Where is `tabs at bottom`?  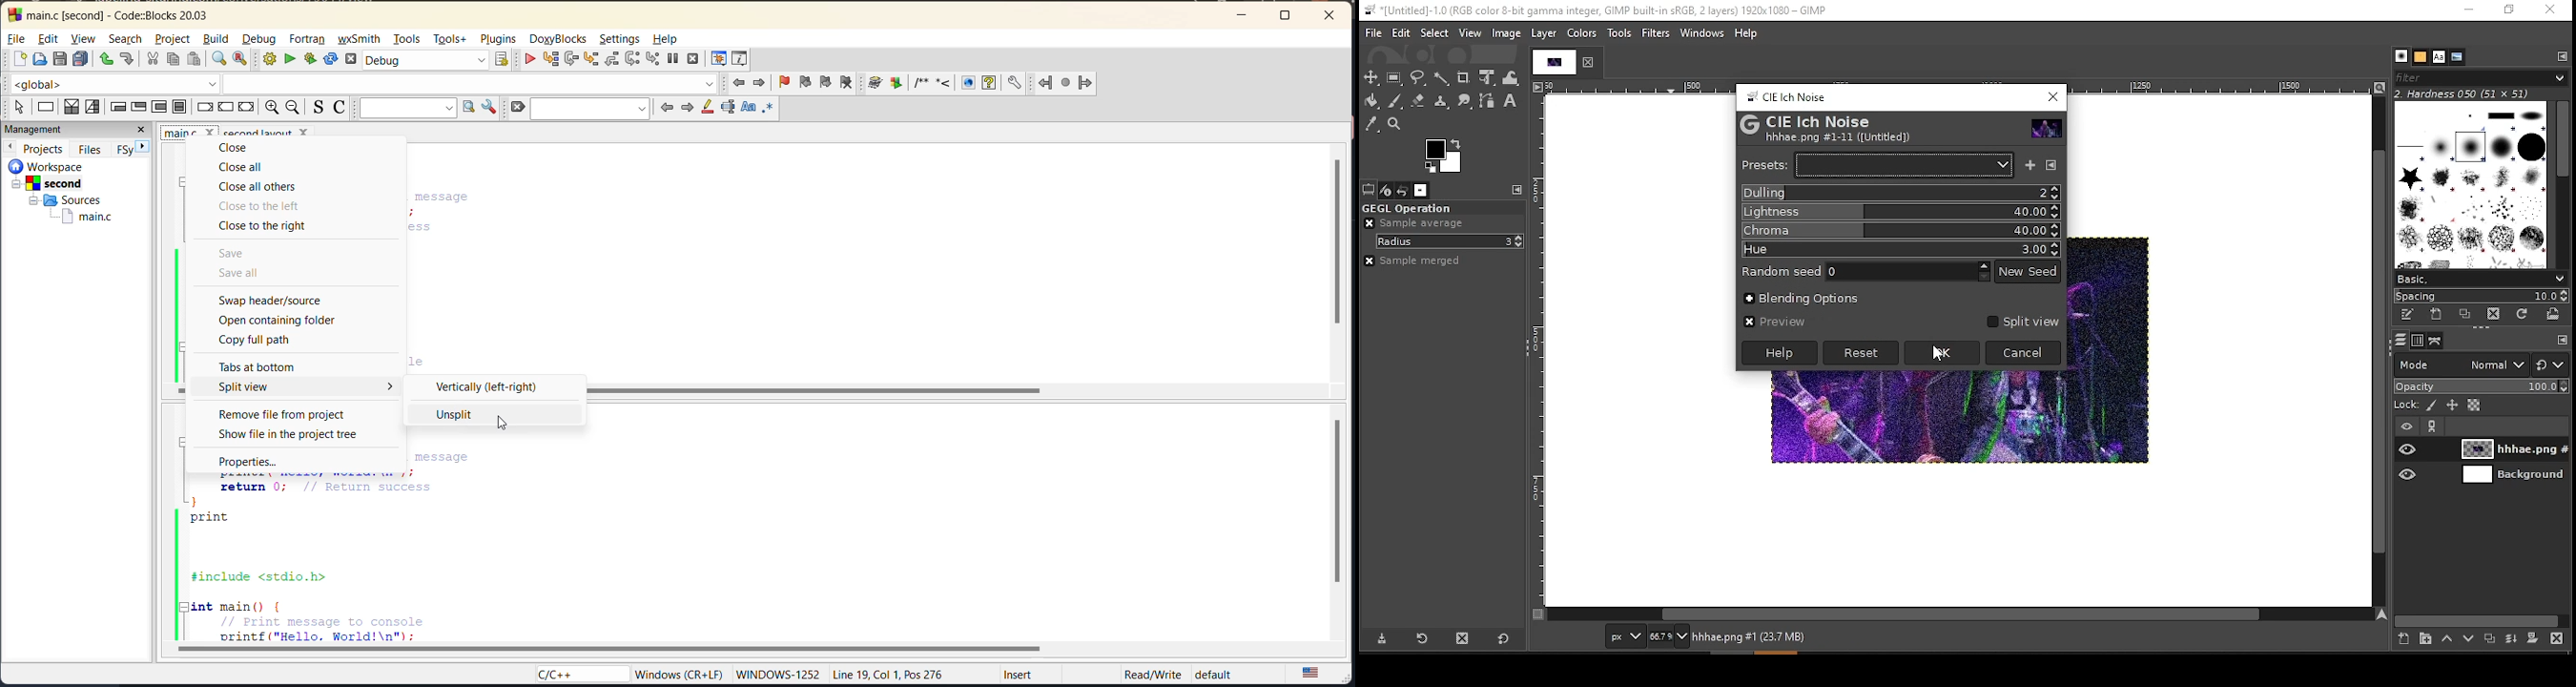
tabs at bottom is located at coordinates (261, 368).